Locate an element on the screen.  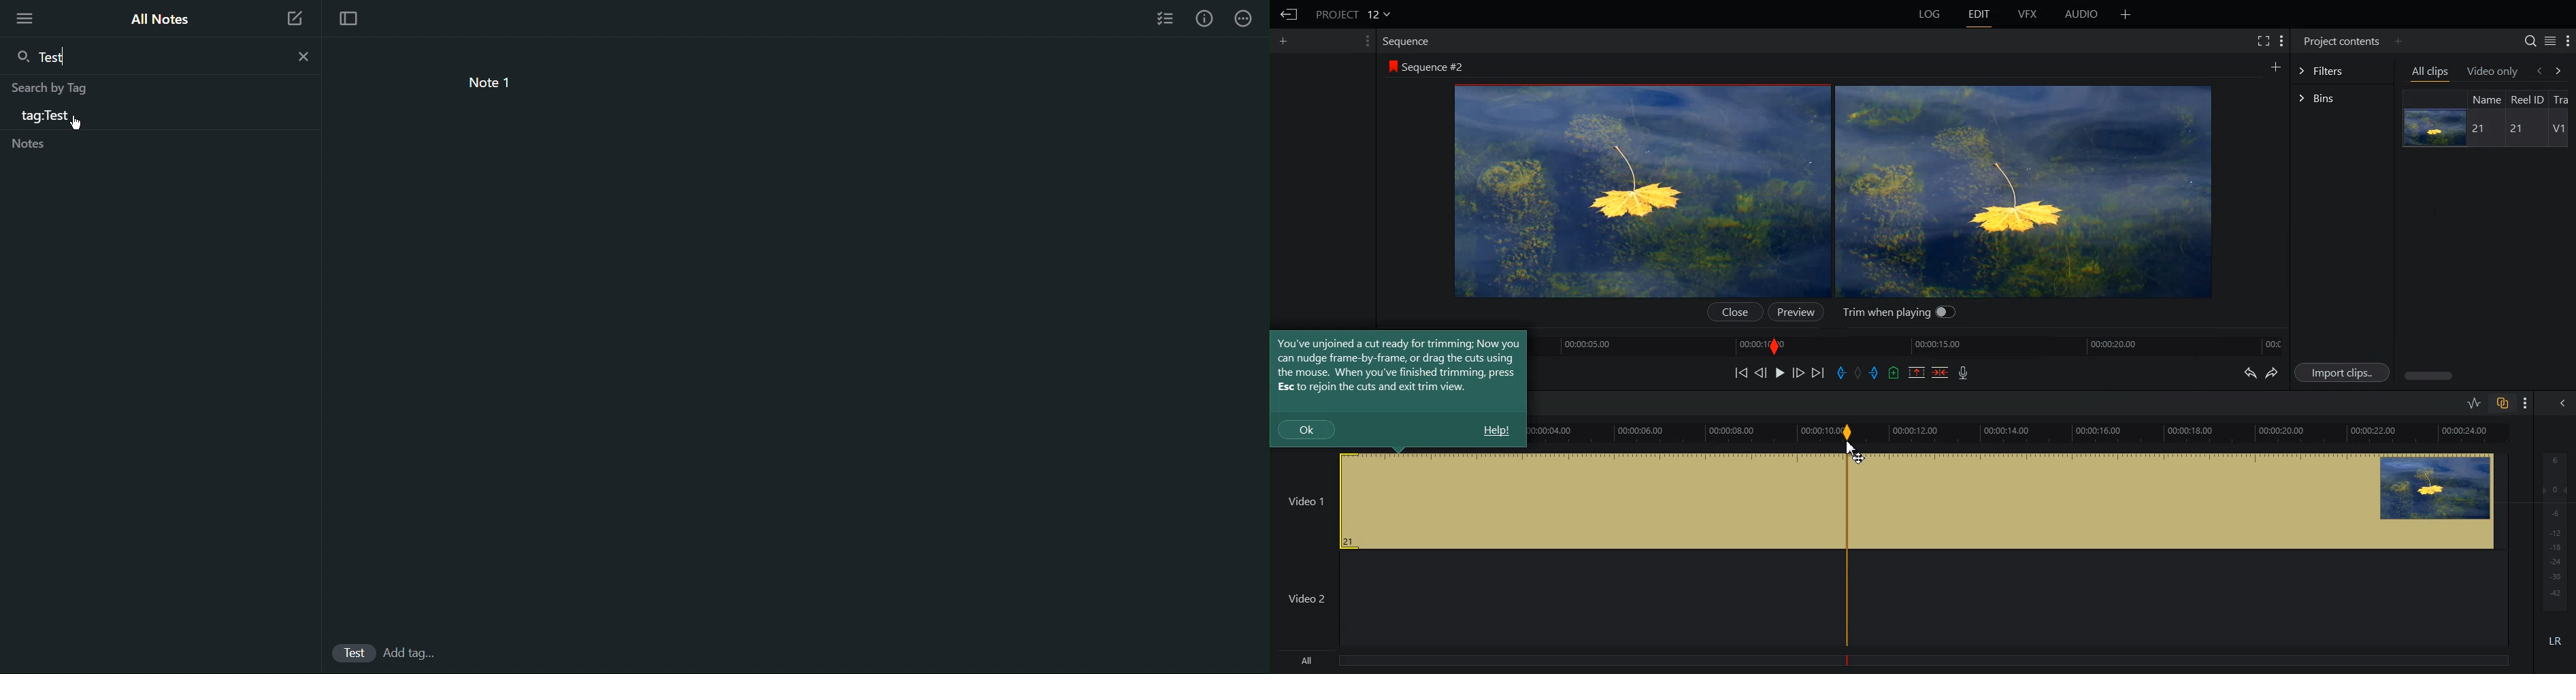
Info is located at coordinates (1204, 18).